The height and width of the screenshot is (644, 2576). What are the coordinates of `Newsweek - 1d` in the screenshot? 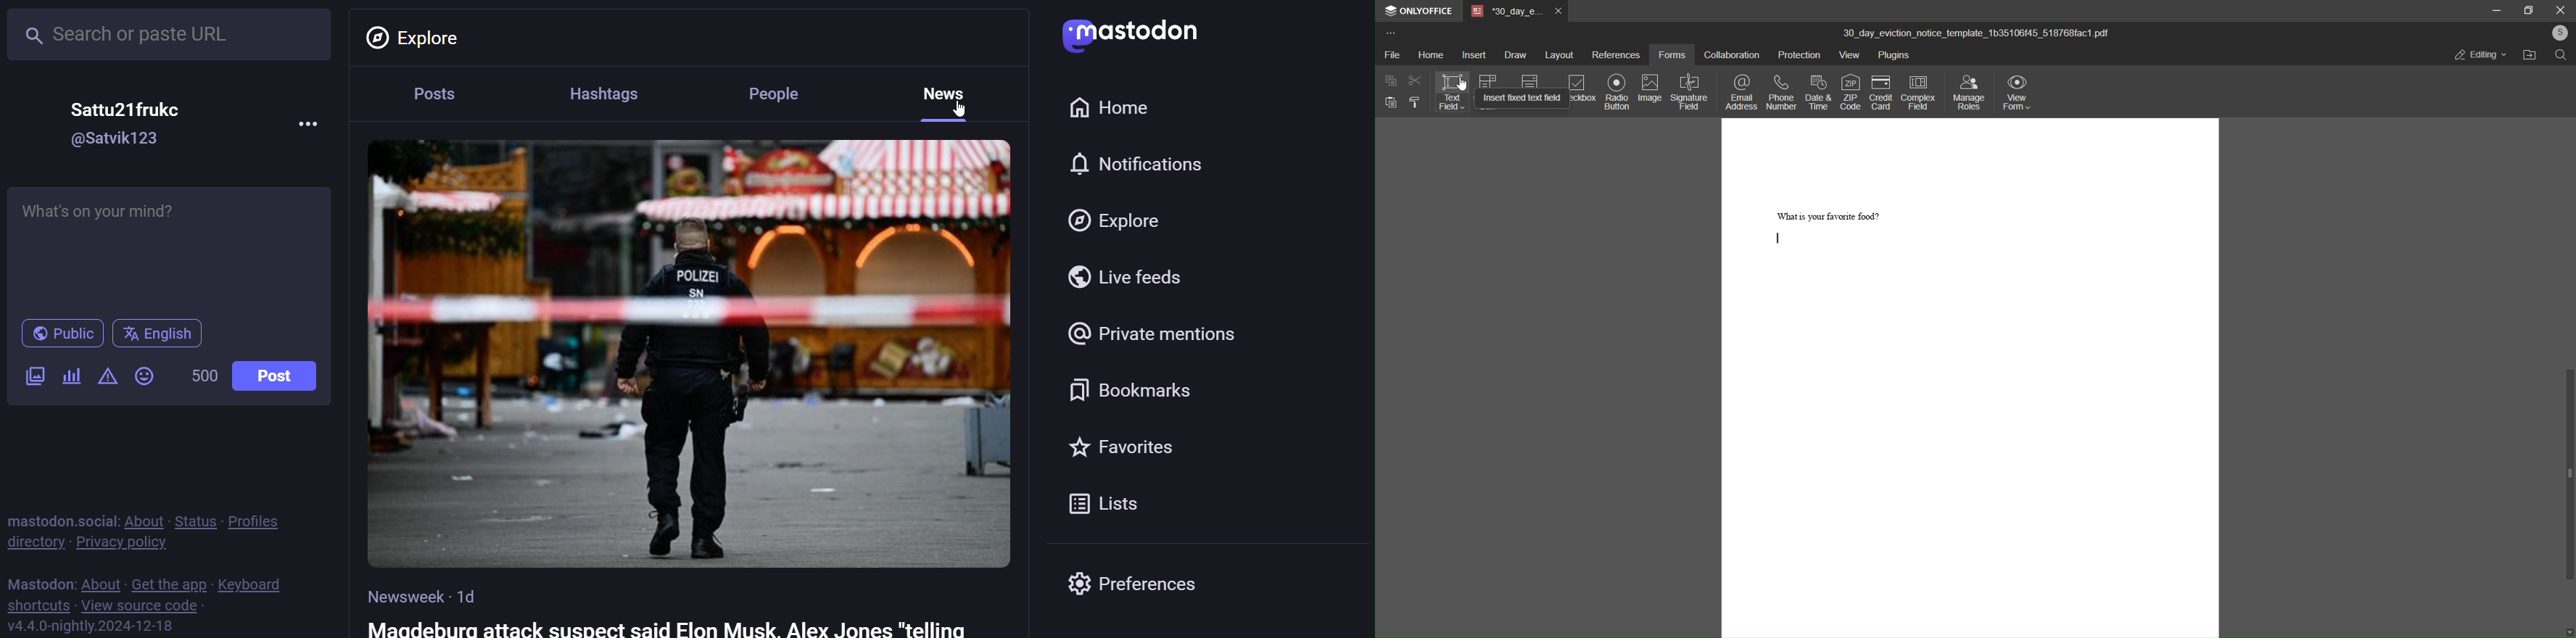 It's located at (429, 592).